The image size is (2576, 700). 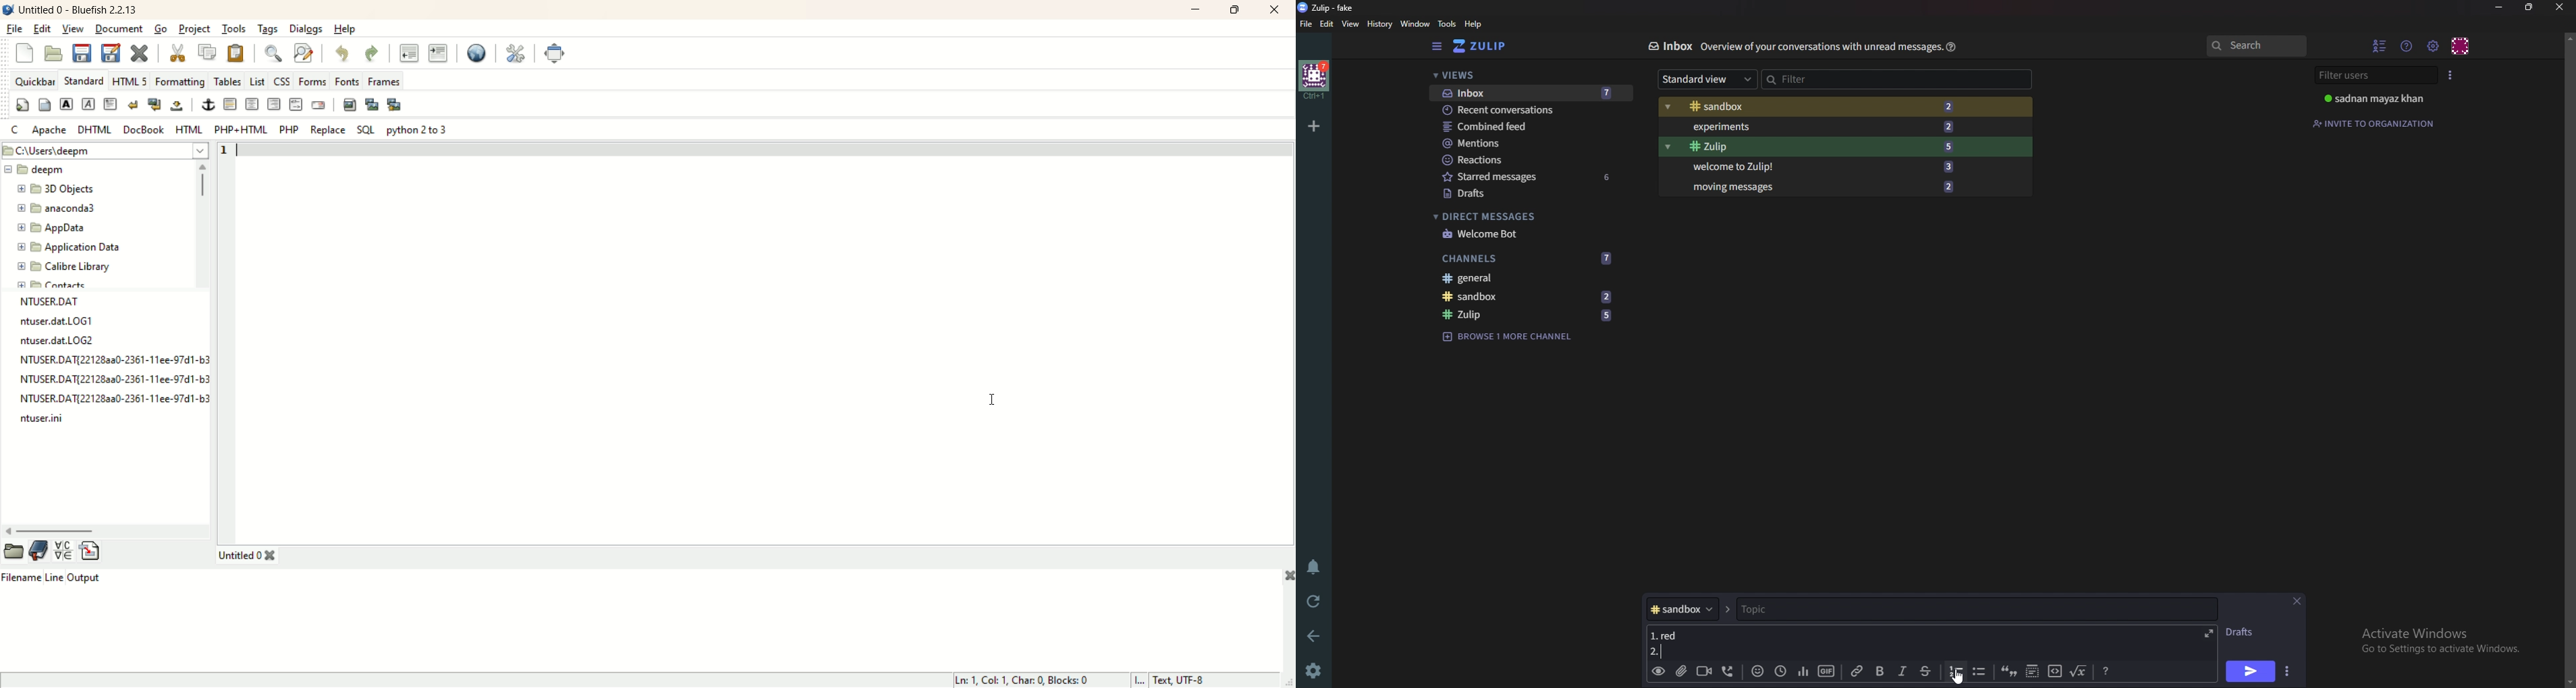 I want to click on anchor/hyperlink, so click(x=208, y=106).